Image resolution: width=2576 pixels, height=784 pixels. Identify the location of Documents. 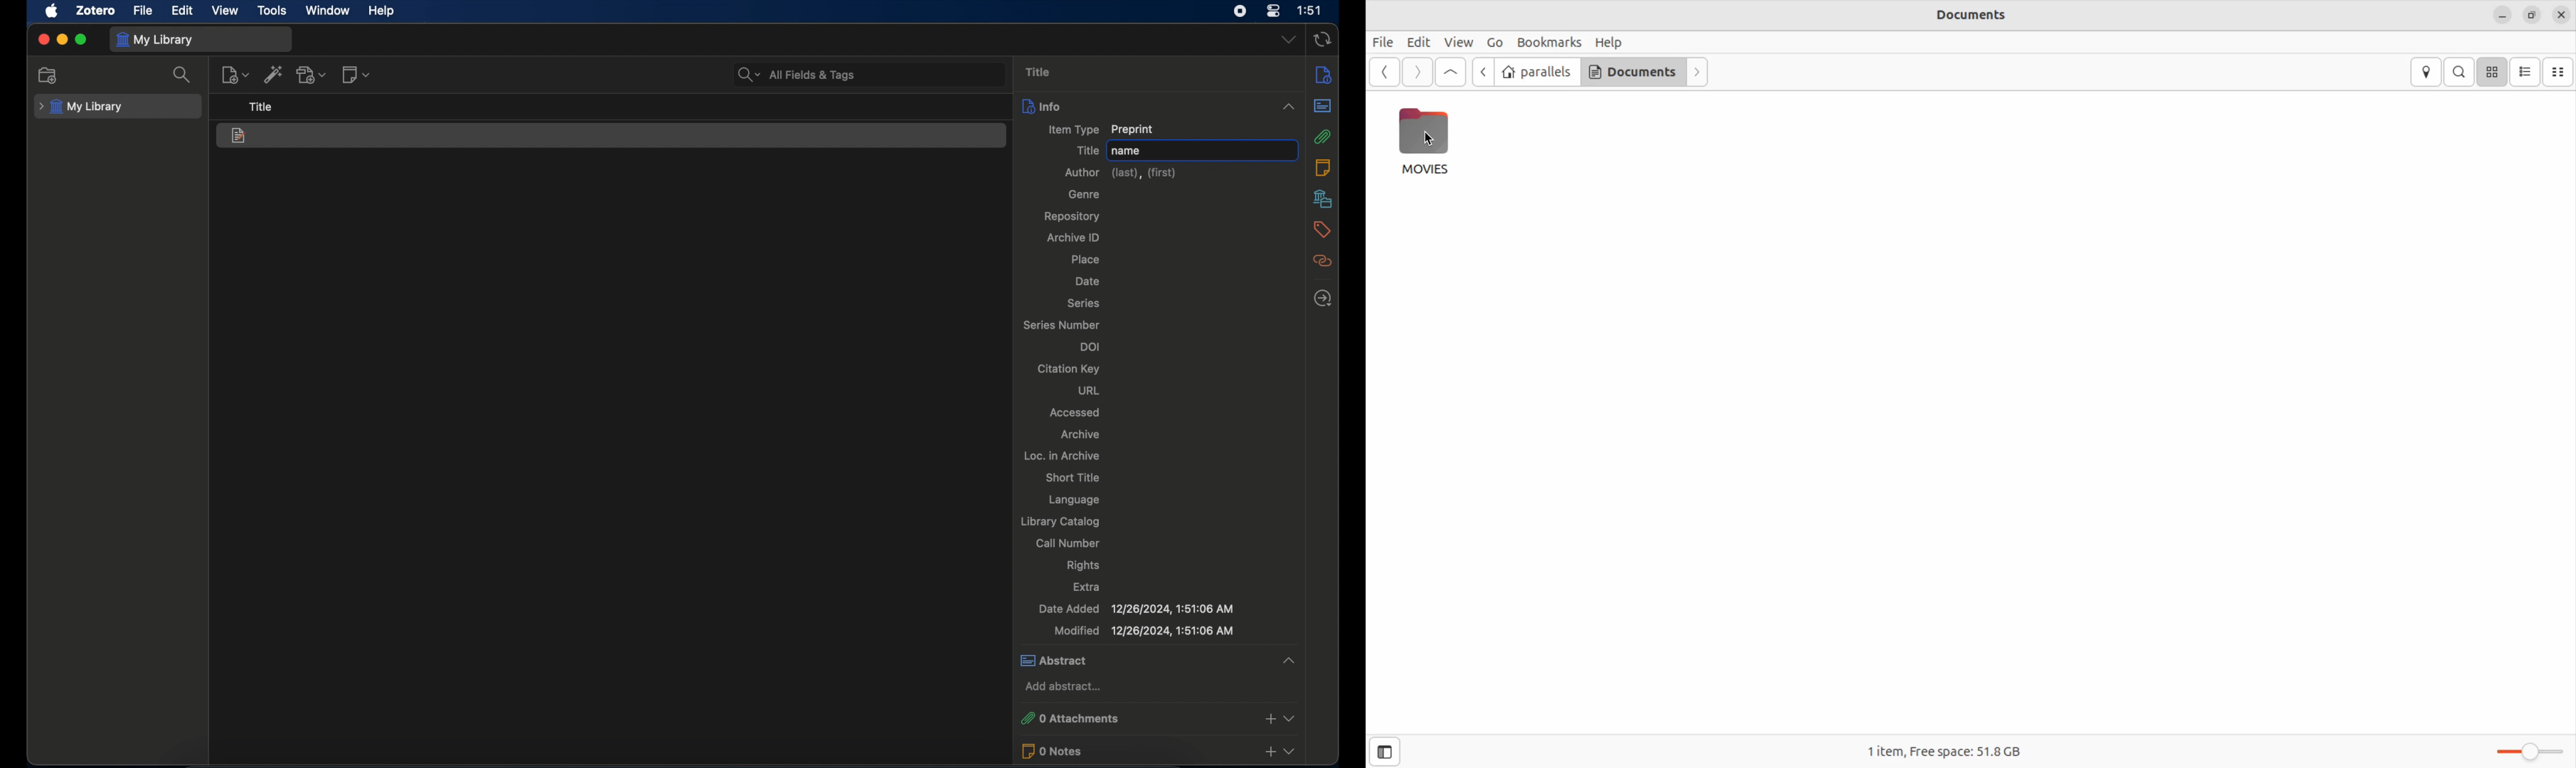
(1633, 72).